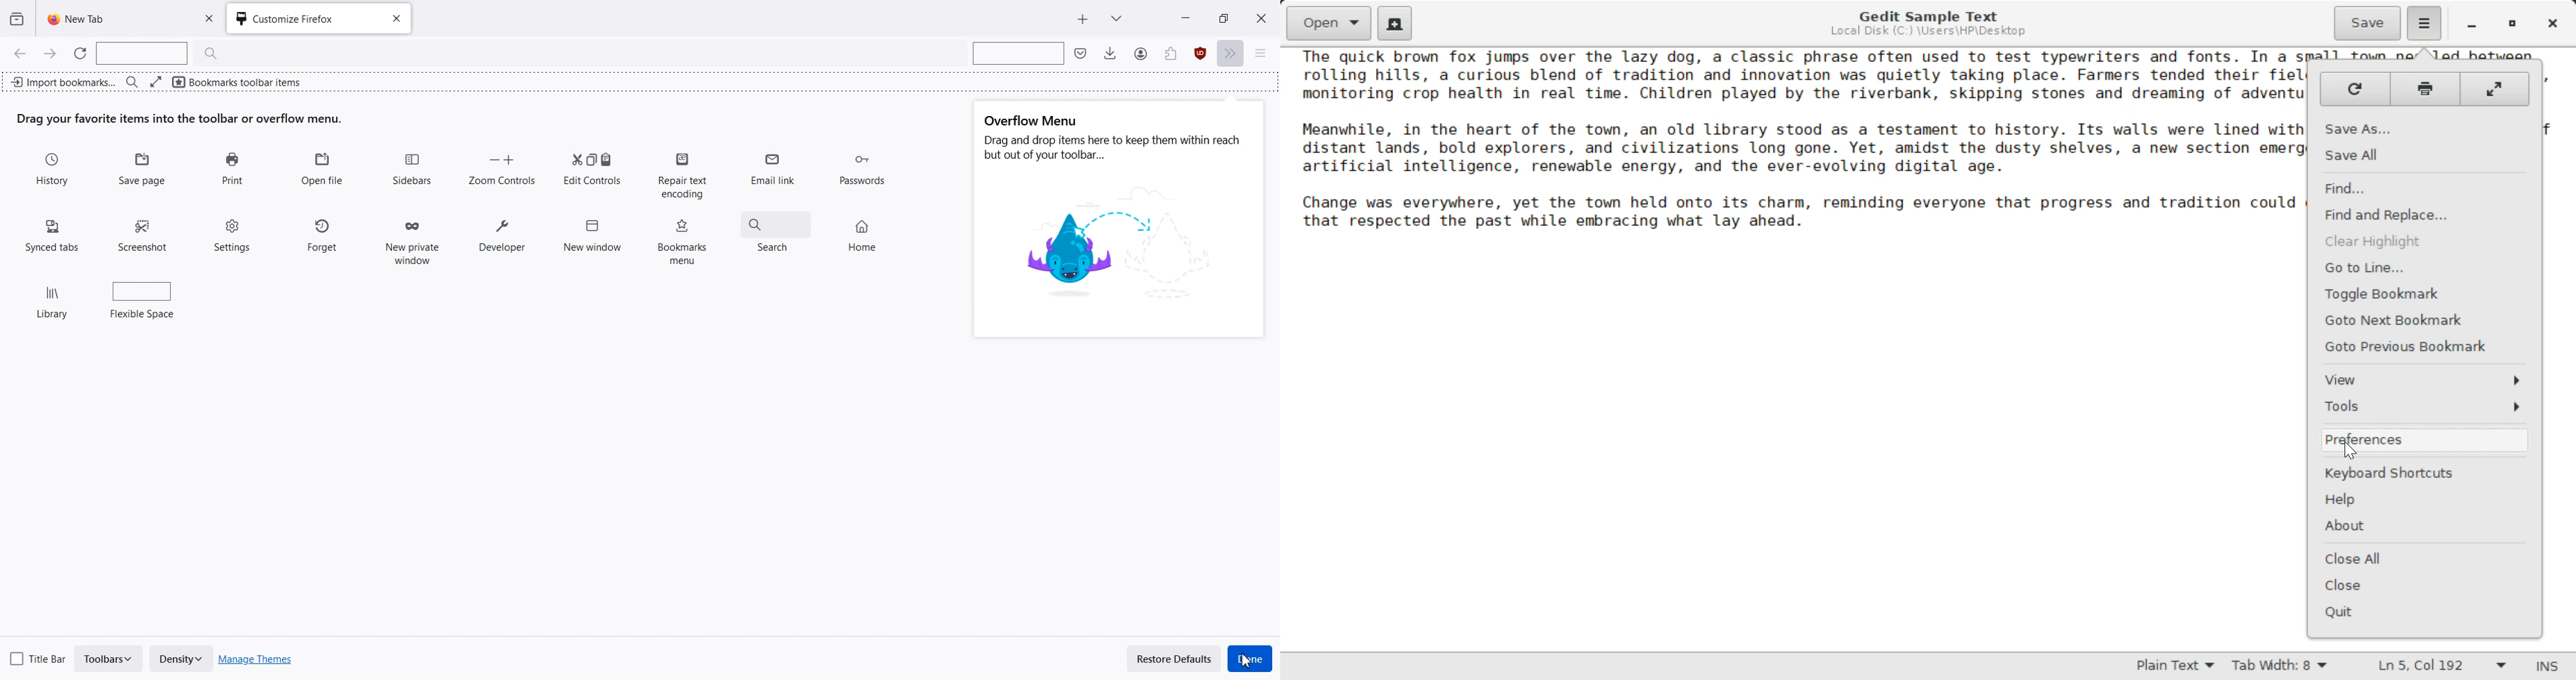 This screenshot has height=700, width=2576. Describe the element at coordinates (53, 233) in the screenshot. I see `Synced tabs` at that location.